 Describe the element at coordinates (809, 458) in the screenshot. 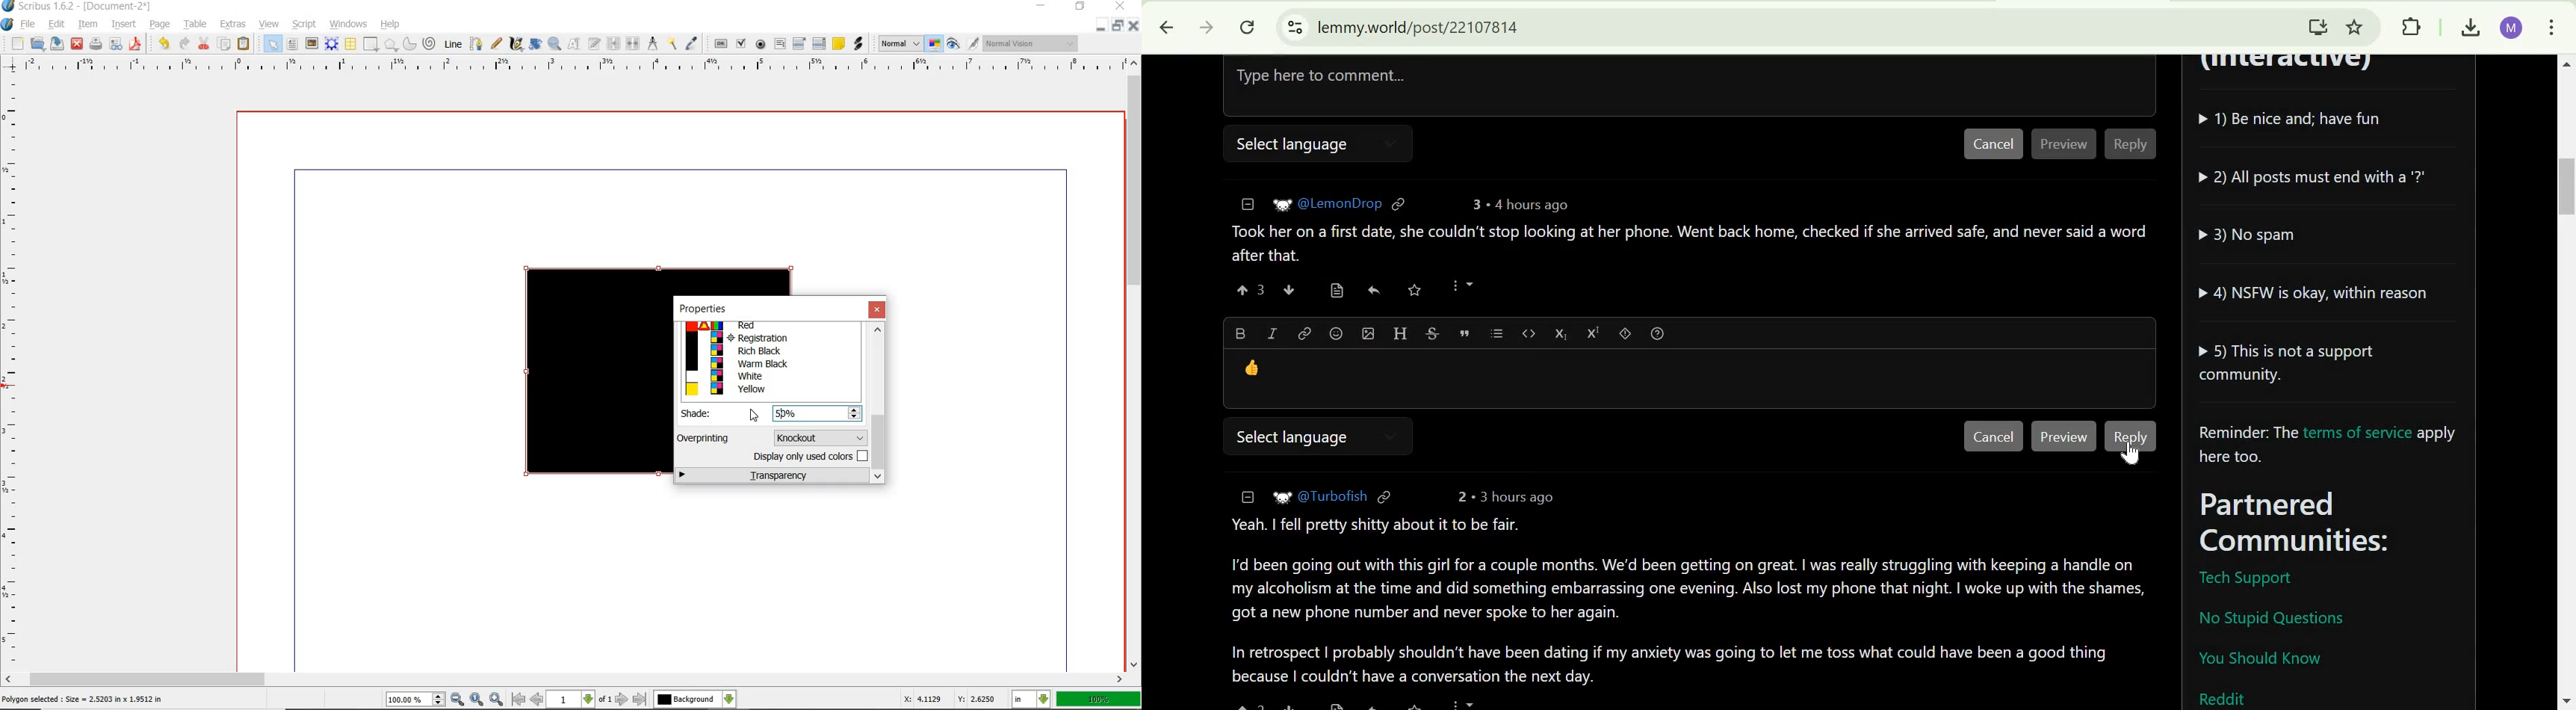

I see `display only used colors` at that location.